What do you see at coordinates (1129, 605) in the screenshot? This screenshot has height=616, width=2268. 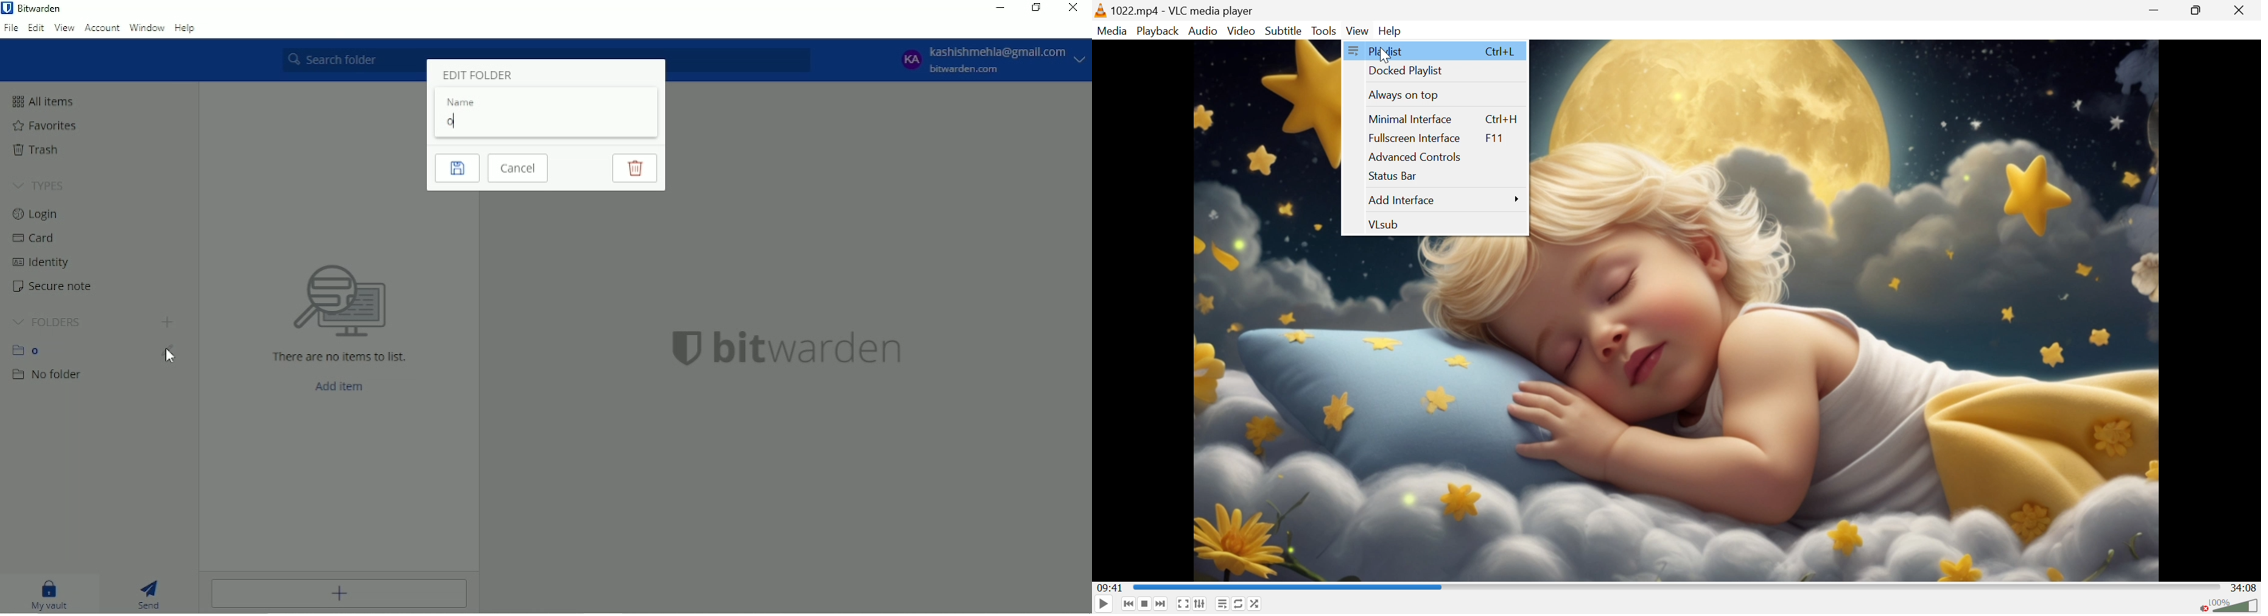 I see `Previous media in the playlist, skip backward when held` at bounding box center [1129, 605].